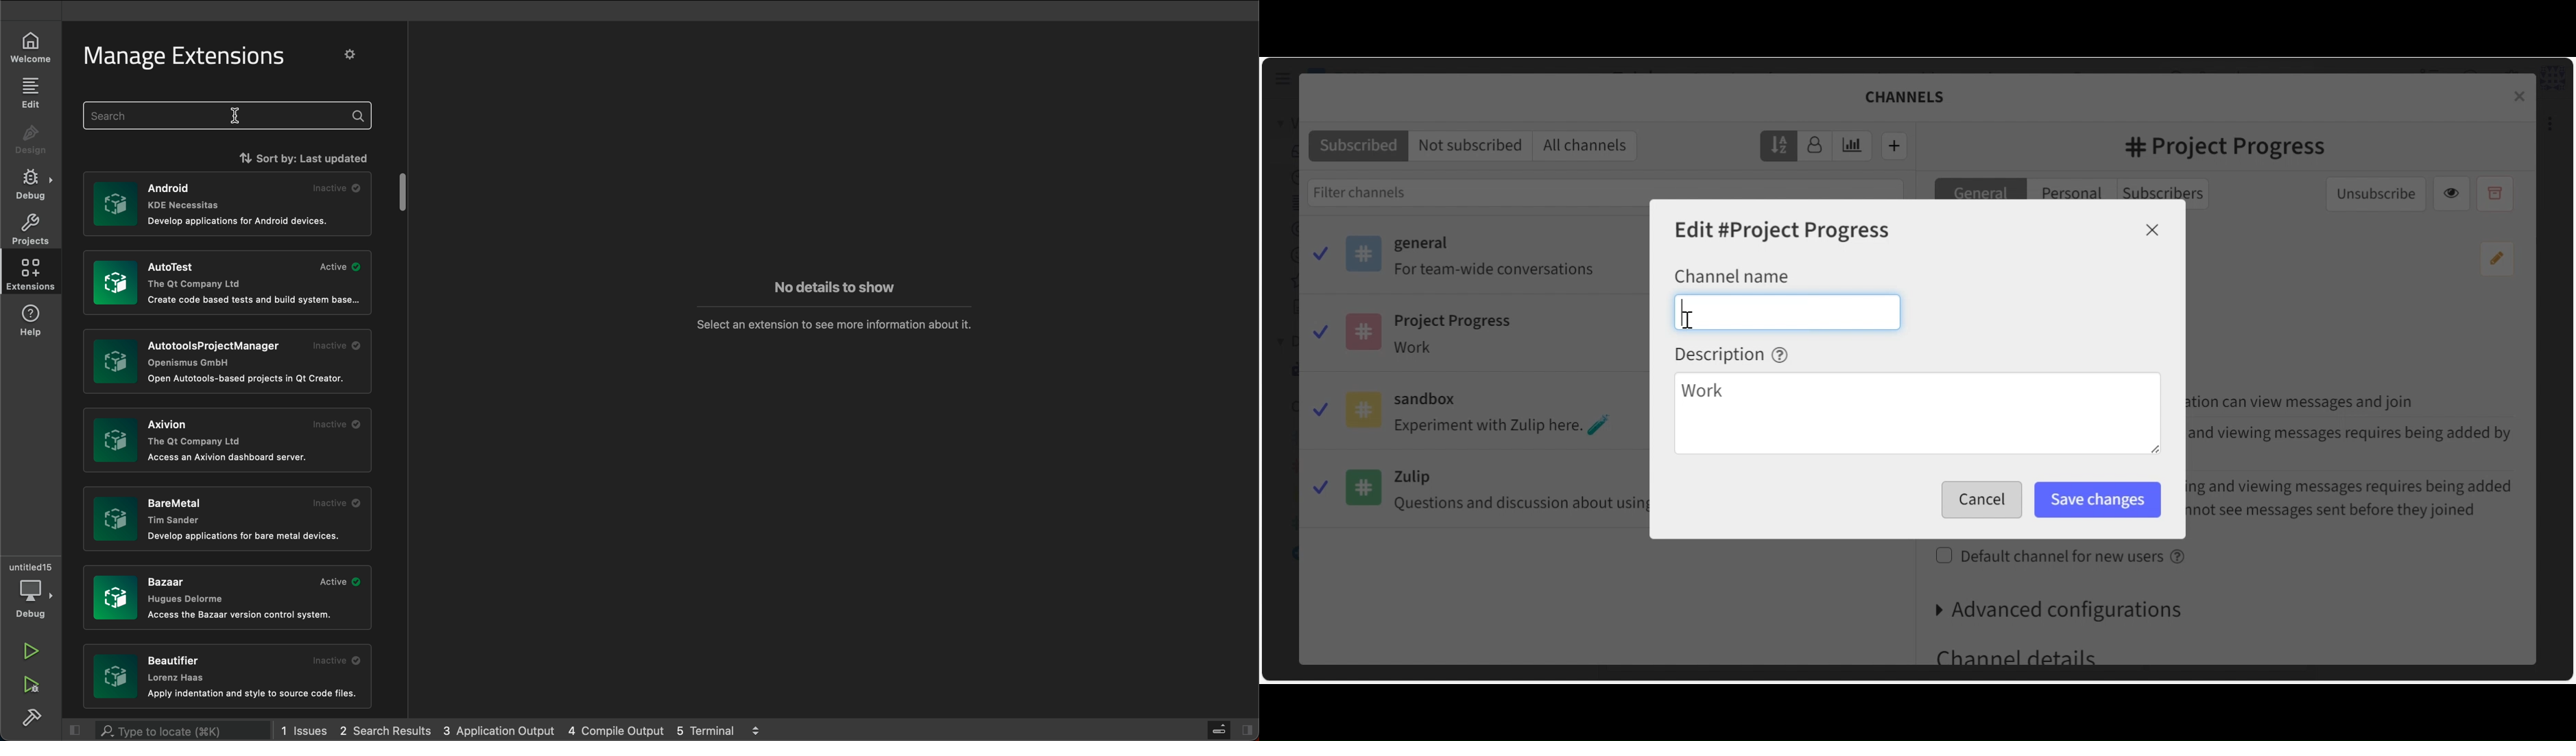  What do you see at coordinates (30, 685) in the screenshot?
I see `run adn debug` at bounding box center [30, 685].